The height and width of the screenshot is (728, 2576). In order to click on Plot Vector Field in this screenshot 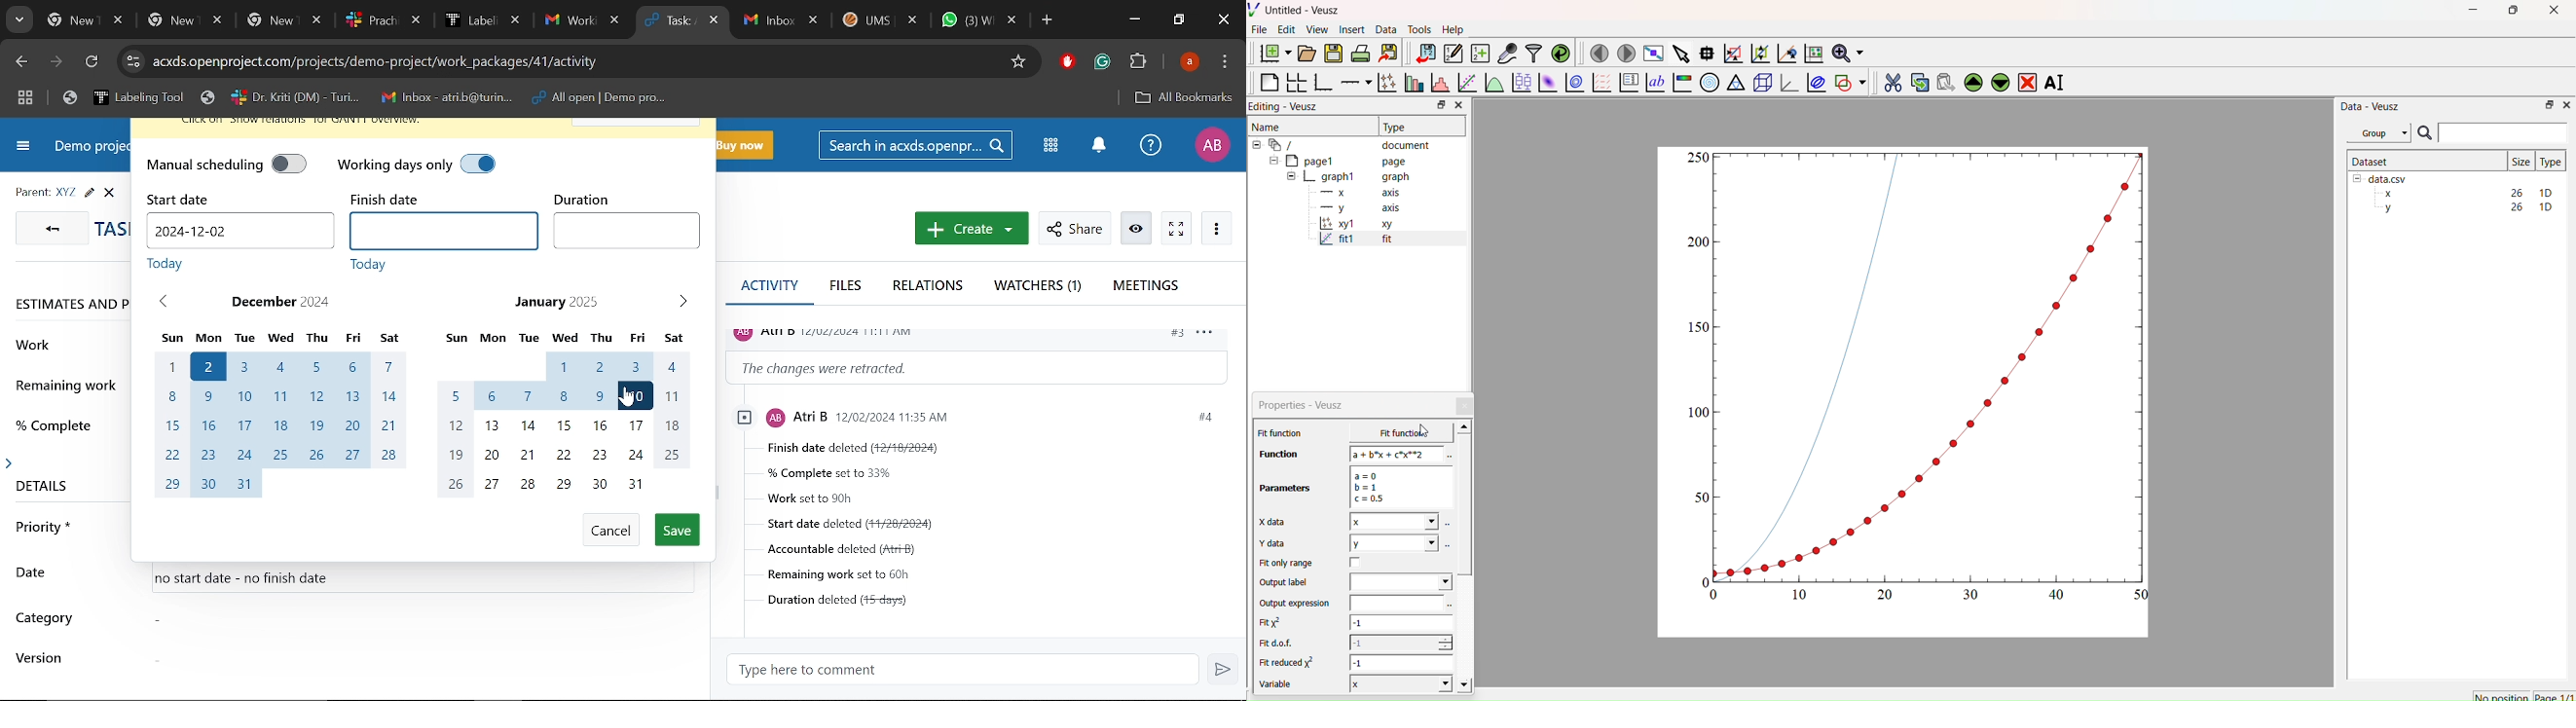, I will do `click(1601, 84)`.